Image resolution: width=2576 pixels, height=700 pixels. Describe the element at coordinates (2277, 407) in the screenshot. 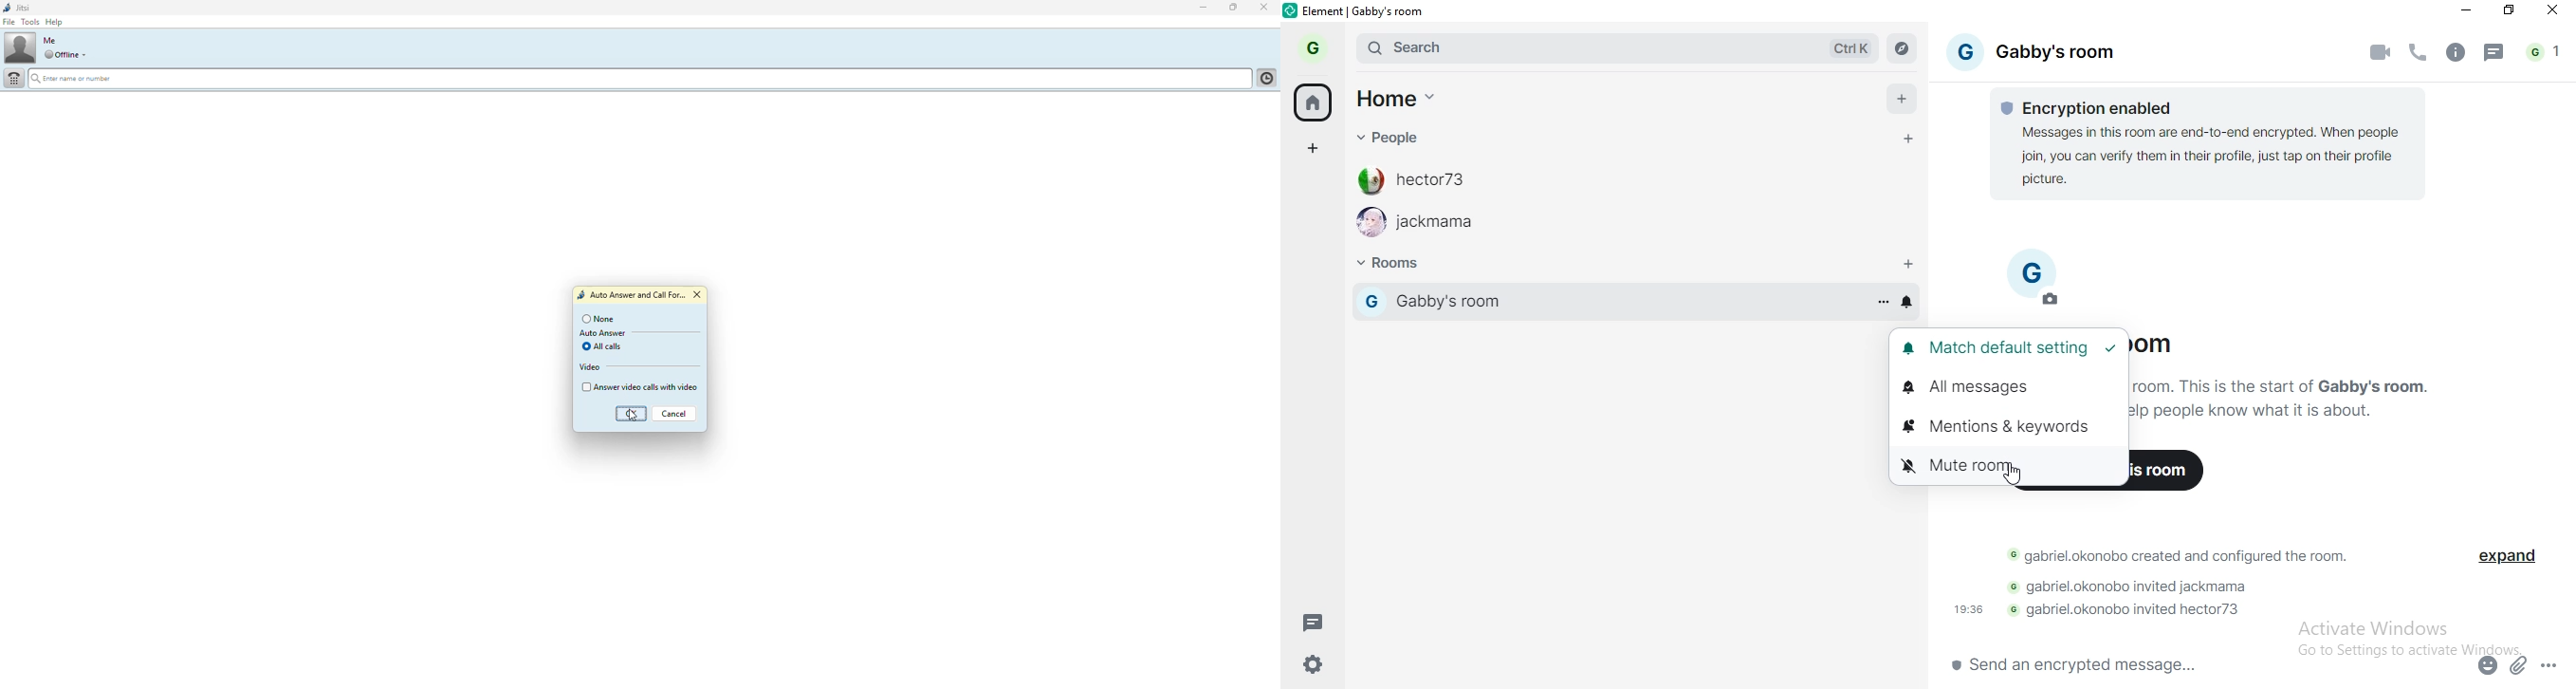

I see `text 2` at that location.